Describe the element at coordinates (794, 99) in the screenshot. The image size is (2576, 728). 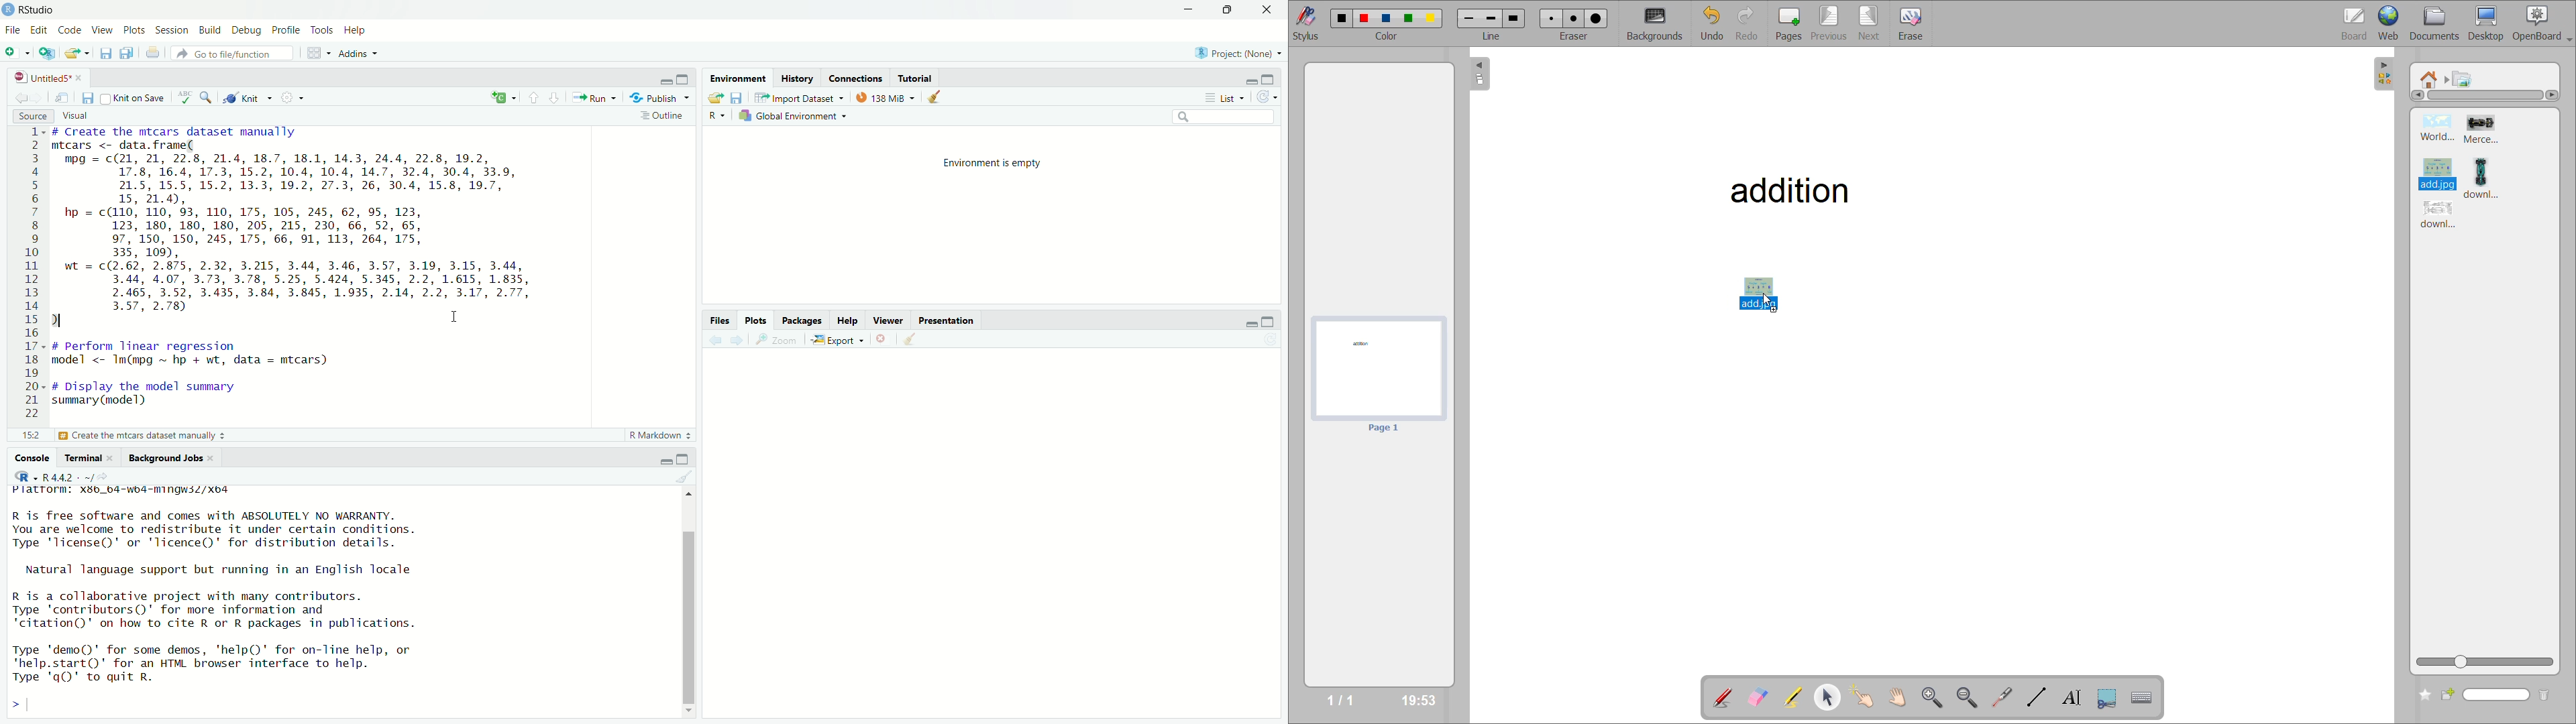
I see `import dataset` at that location.